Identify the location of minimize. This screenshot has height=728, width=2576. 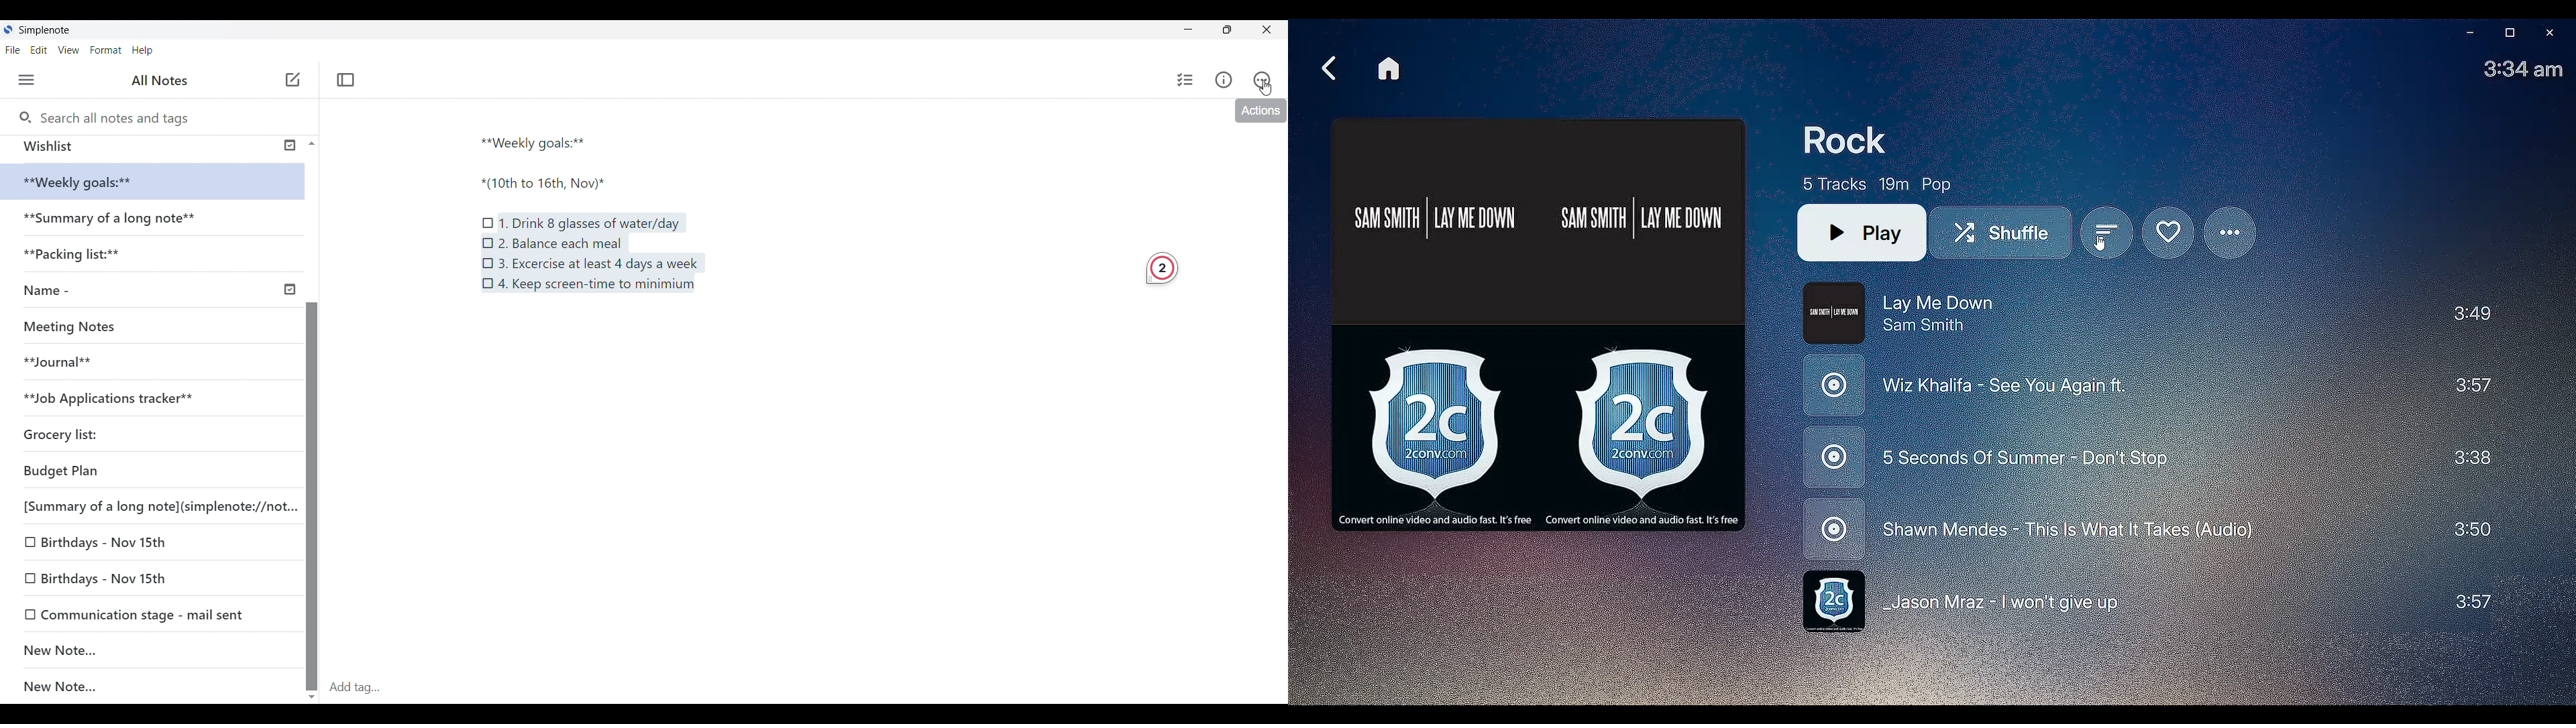
(1198, 32).